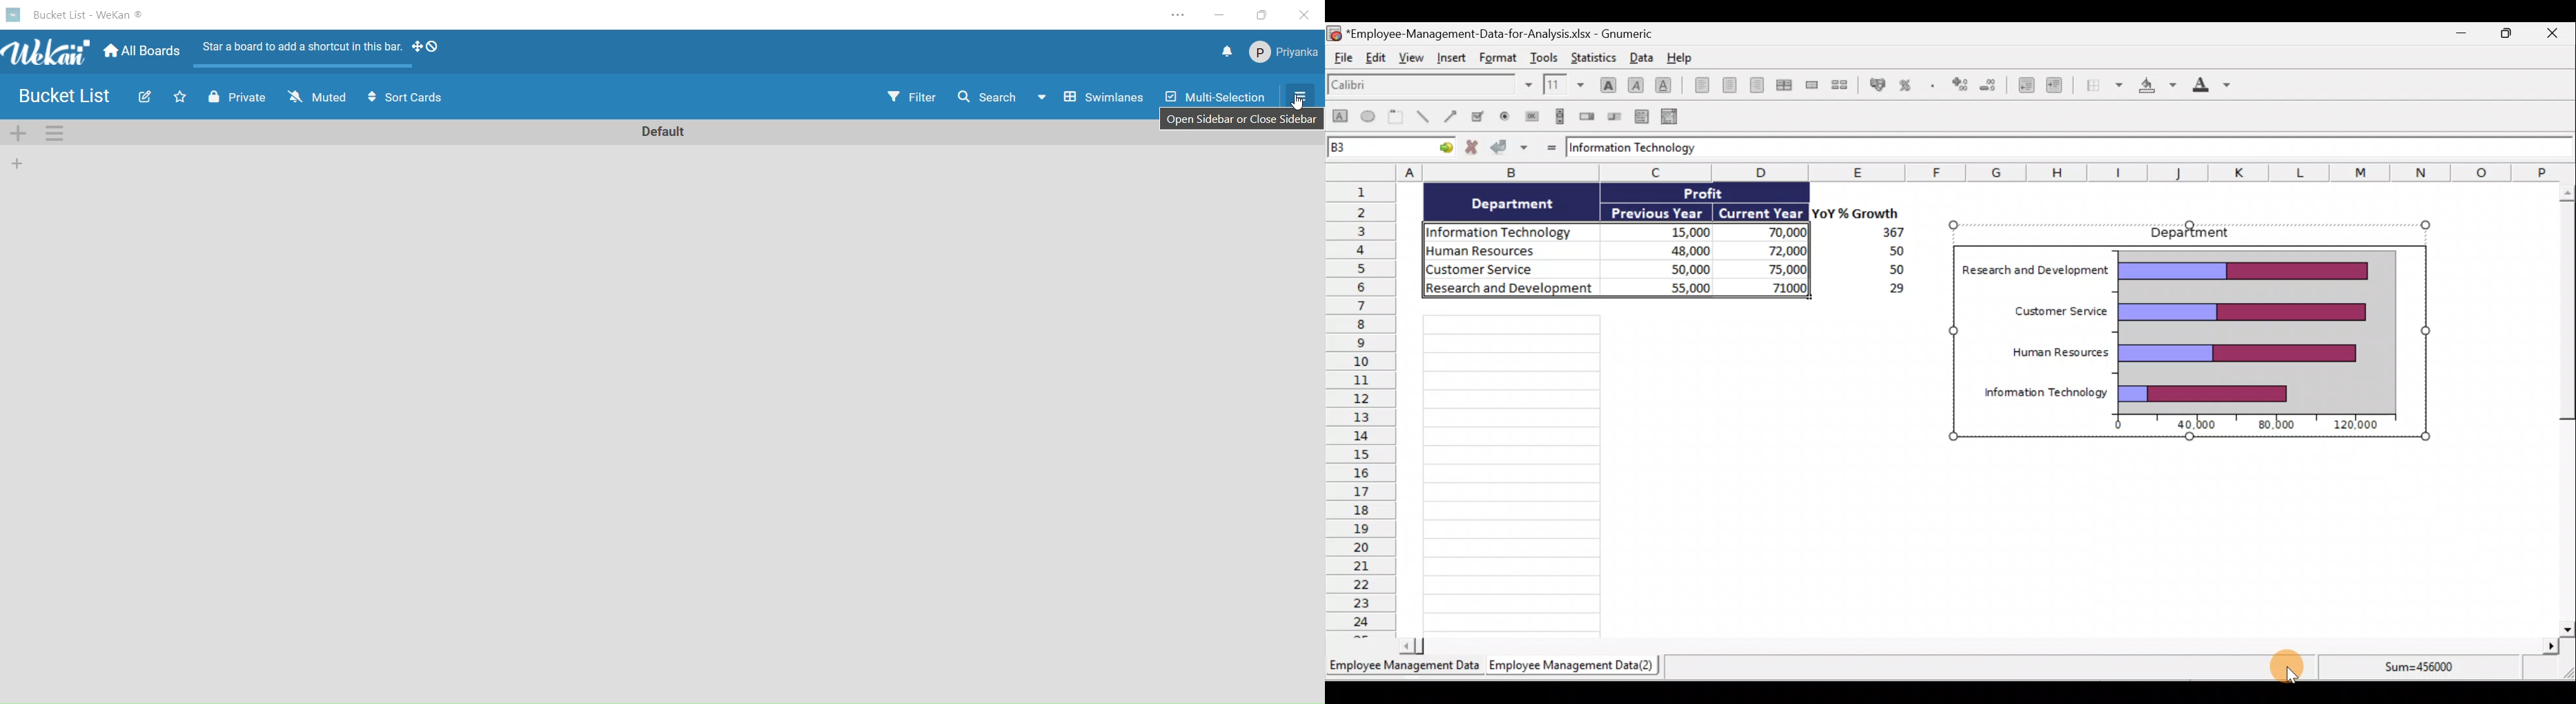  What do you see at coordinates (15, 15) in the screenshot?
I see `logo` at bounding box center [15, 15].